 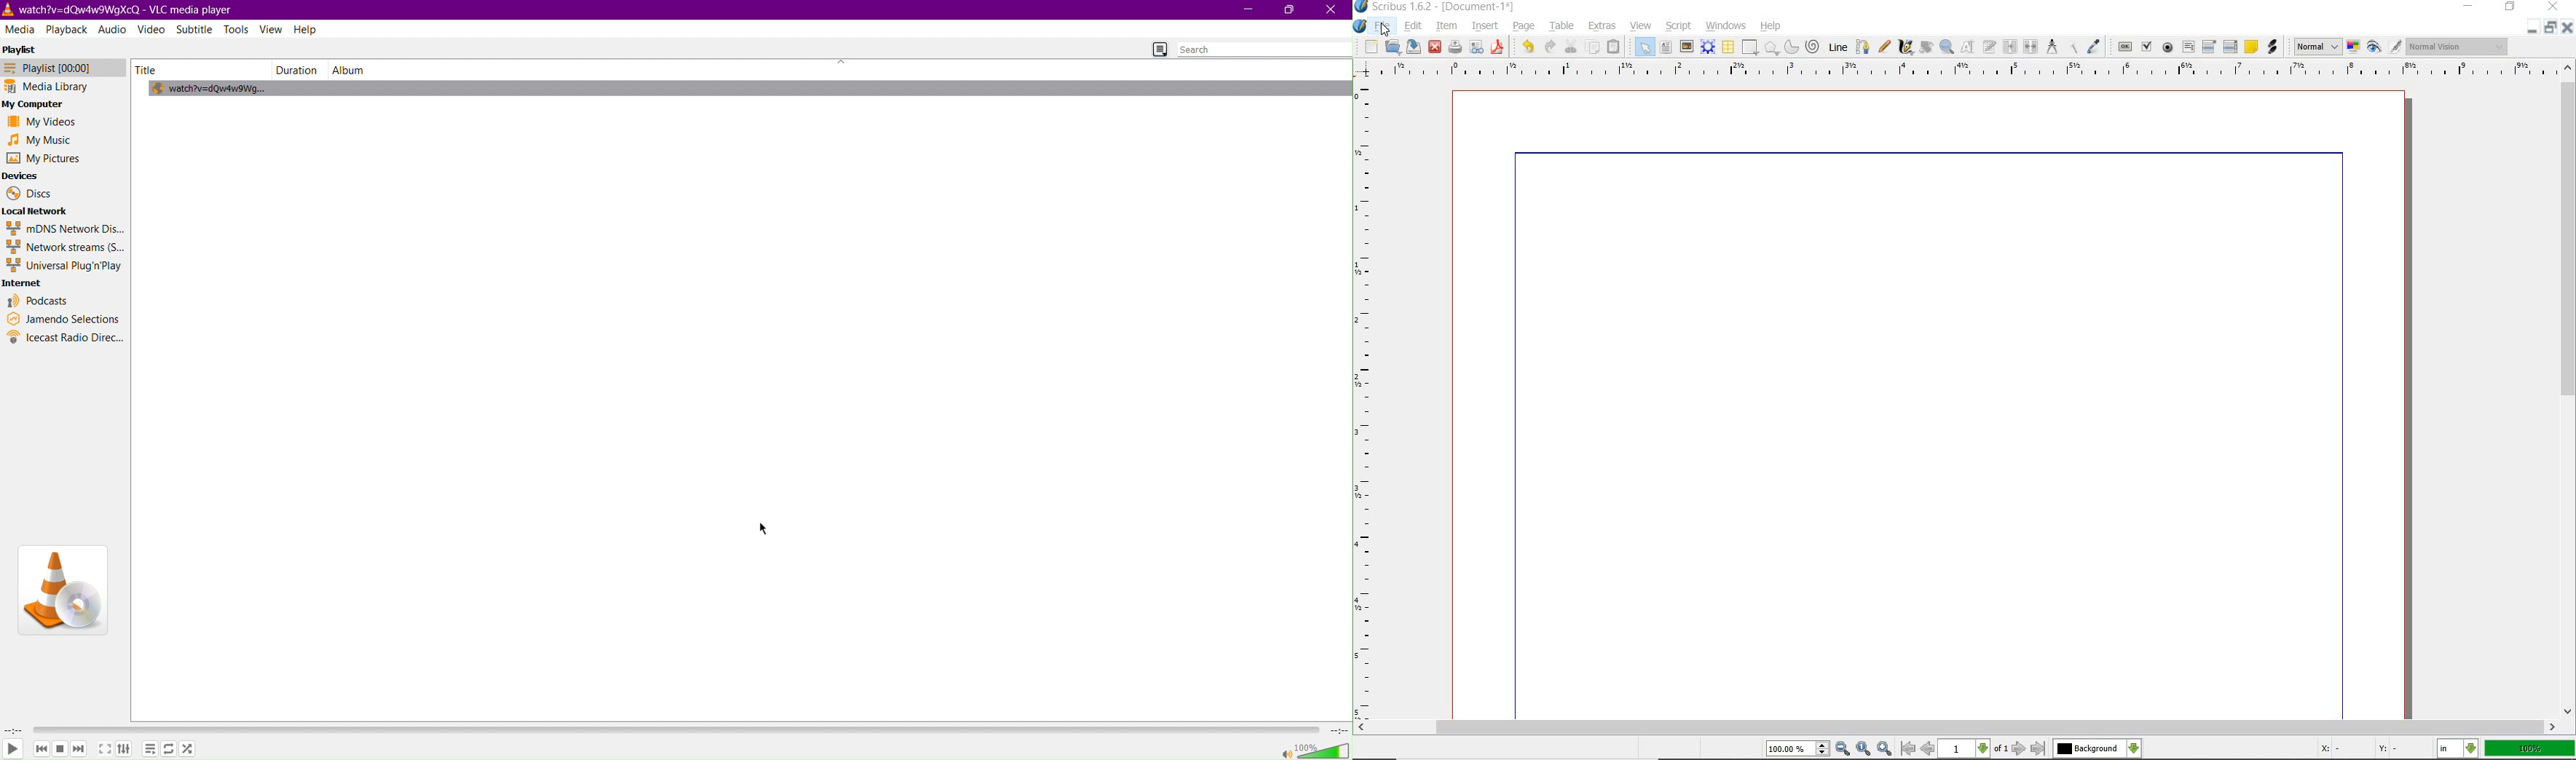 What do you see at coordinates (45, 121) in the screenshot?
I see `My Videos` at bounding box center [45, 121].